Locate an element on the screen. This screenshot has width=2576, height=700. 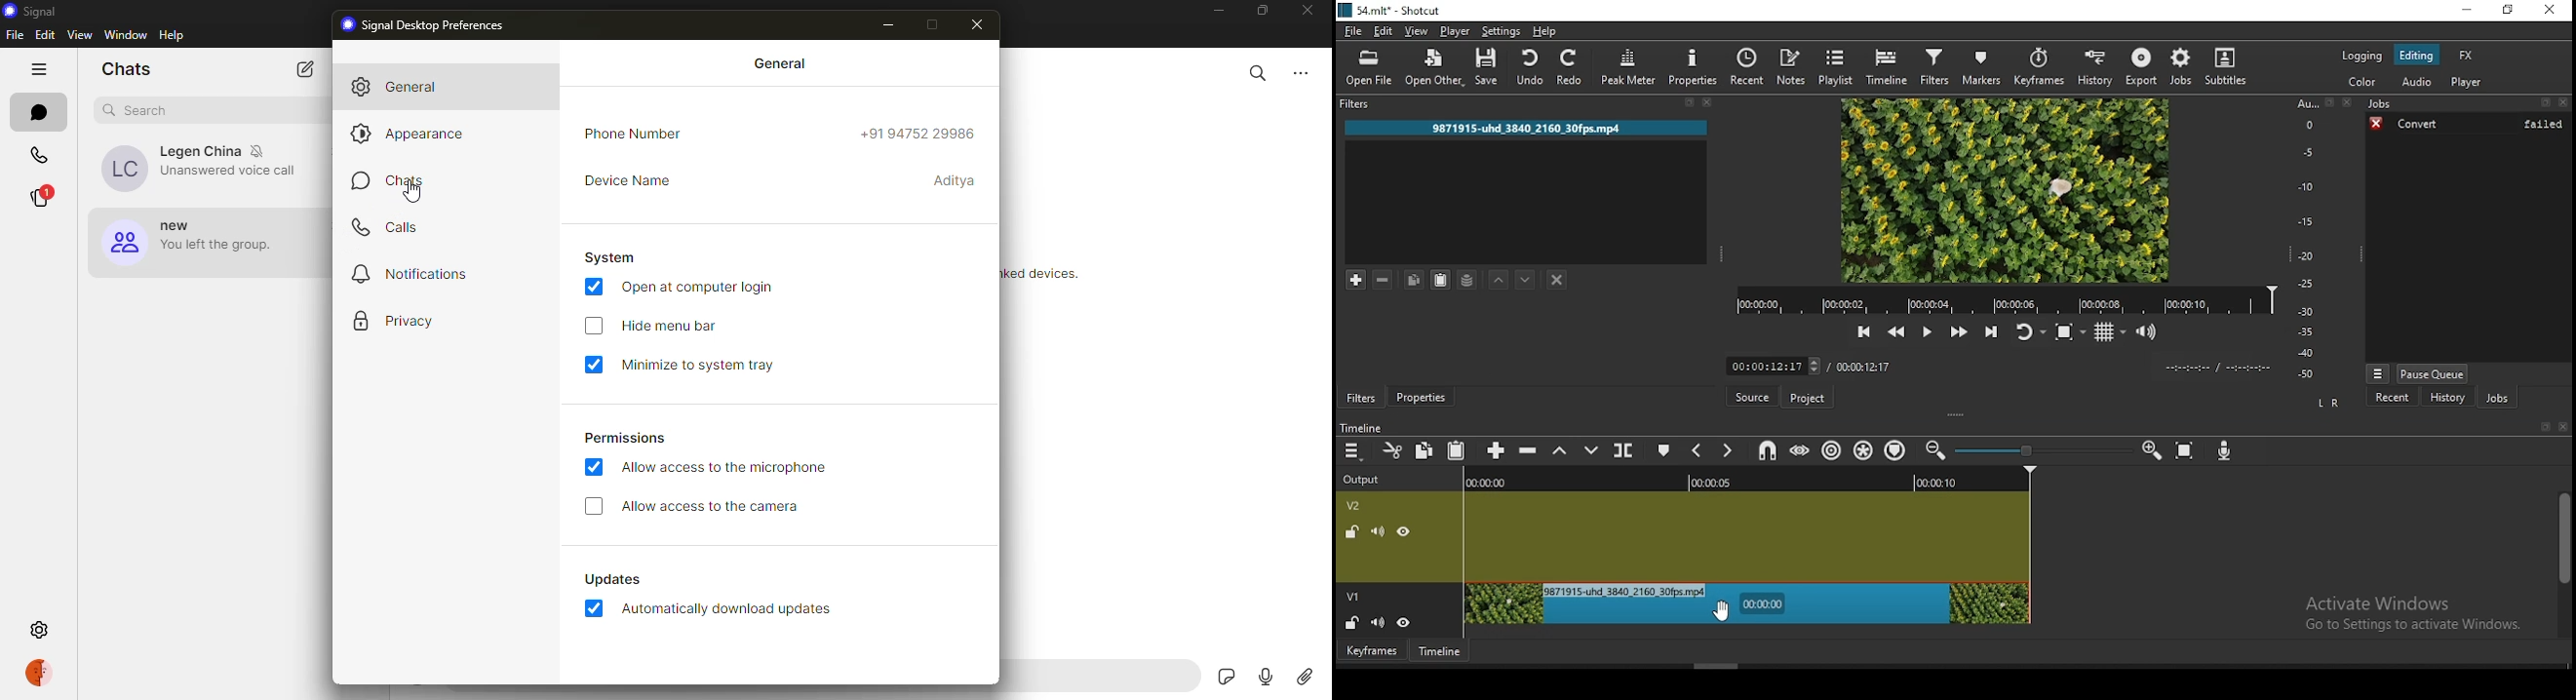
open file is located at coordinates (1372, 67).